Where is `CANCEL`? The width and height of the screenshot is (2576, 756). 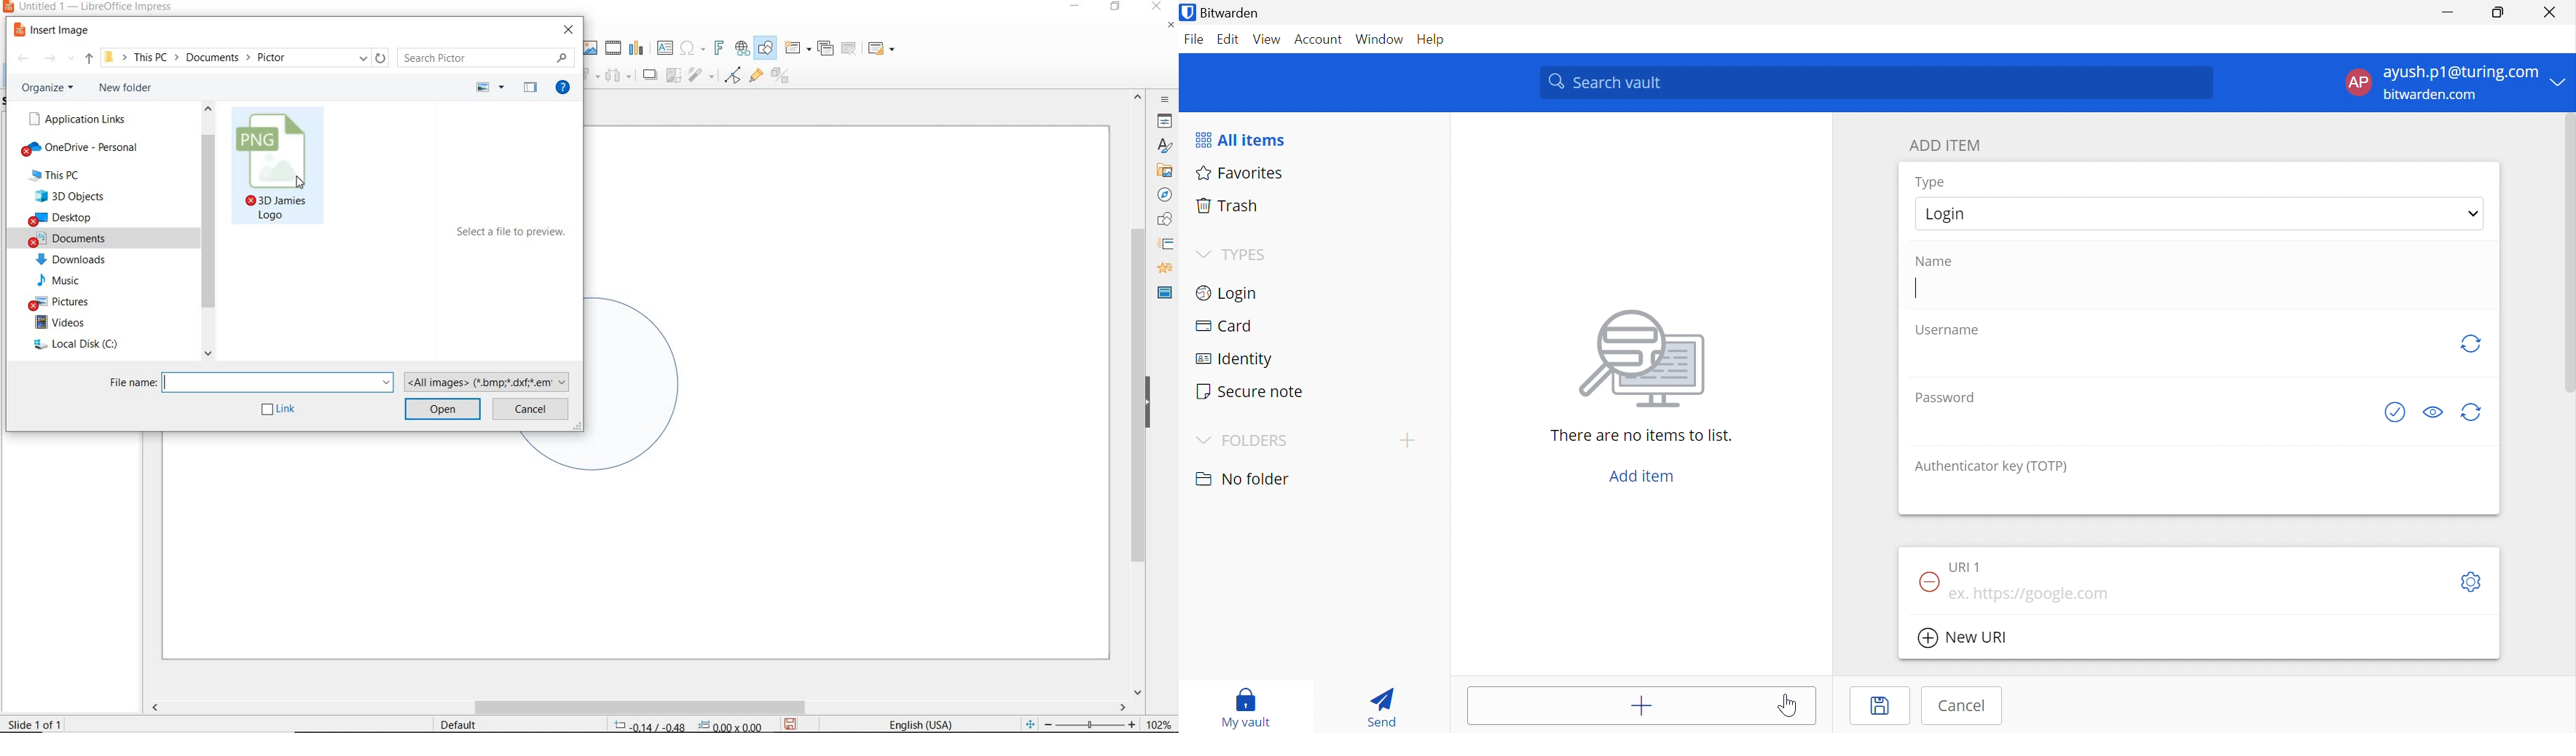
CANCEL is located at coordinates (531, 408).